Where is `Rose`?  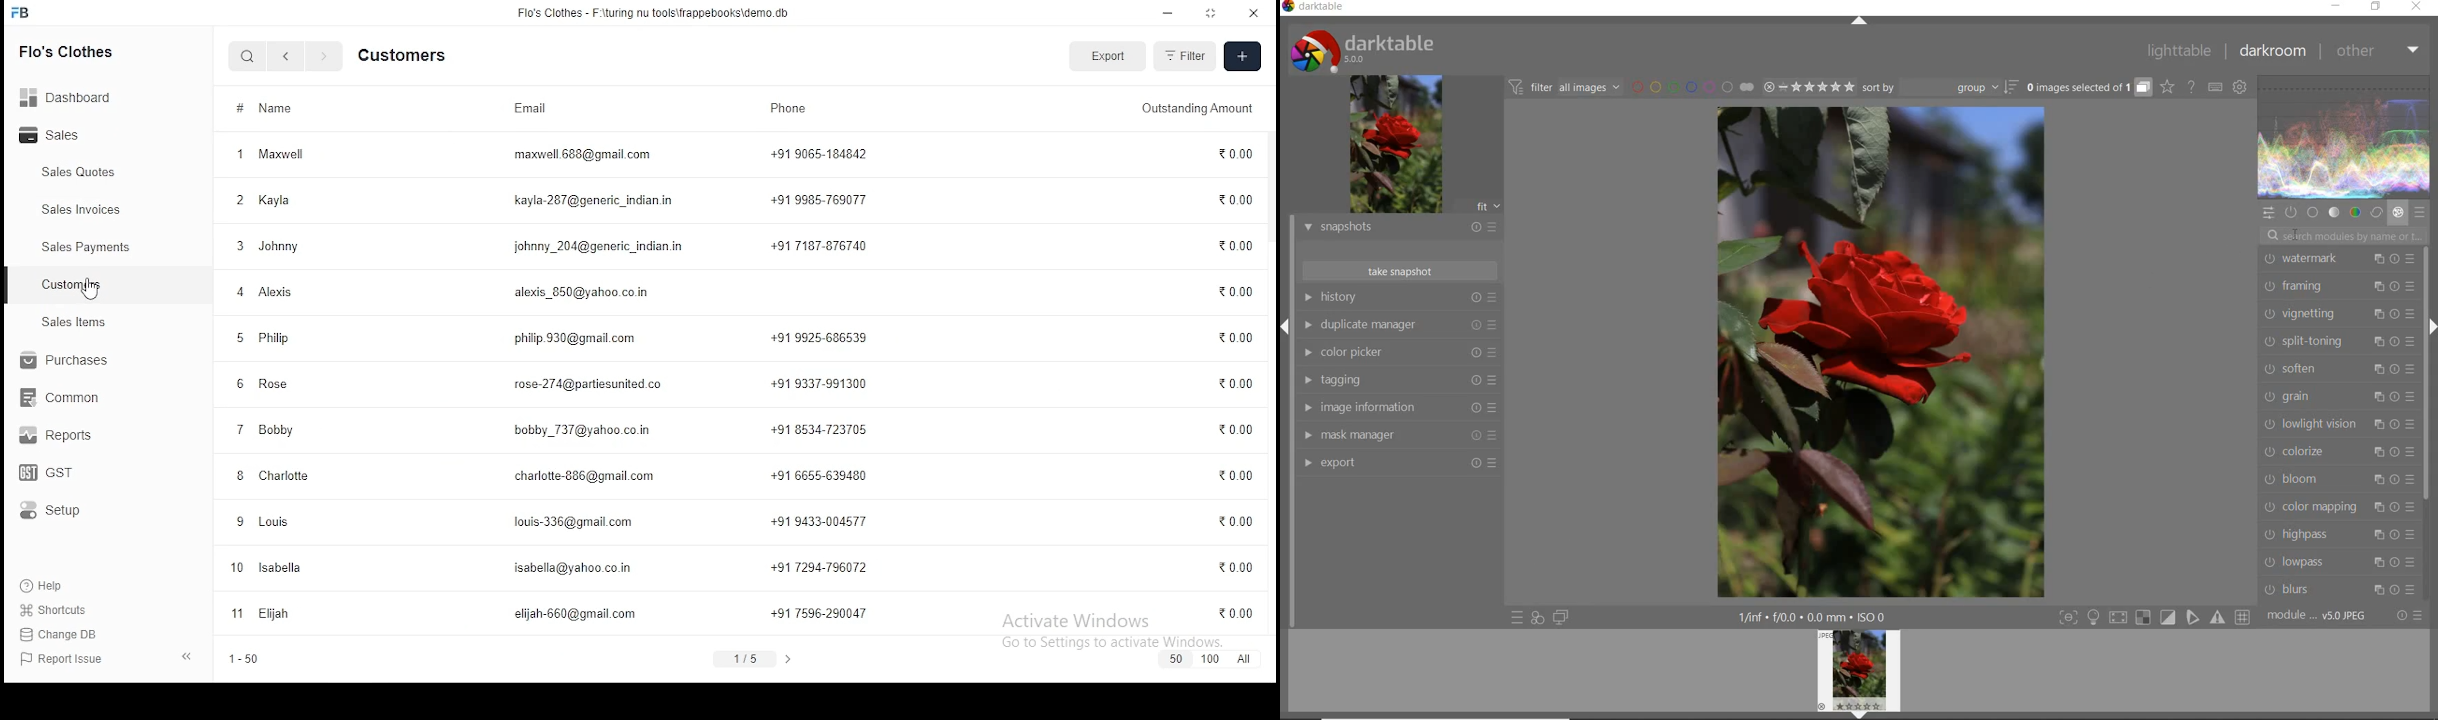 Rose is located at coordinates (275, 383).